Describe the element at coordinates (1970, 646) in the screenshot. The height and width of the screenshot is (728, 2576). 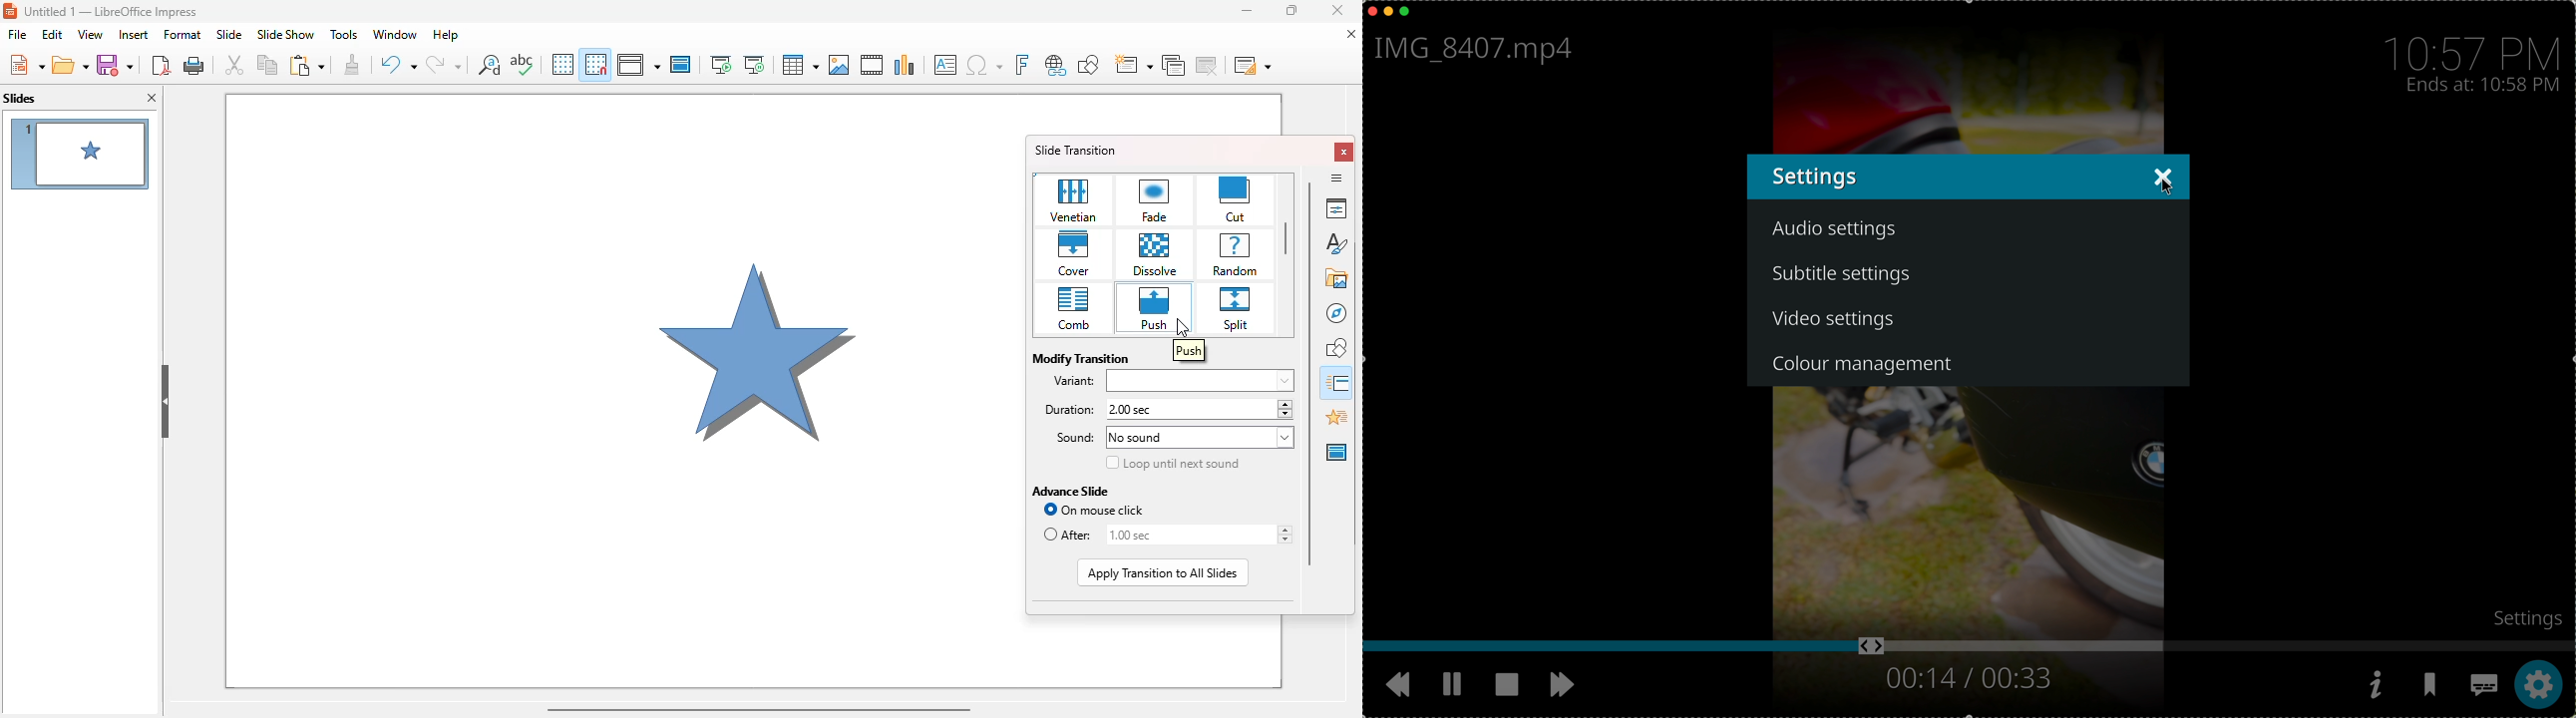
I see `timeline` at that location.